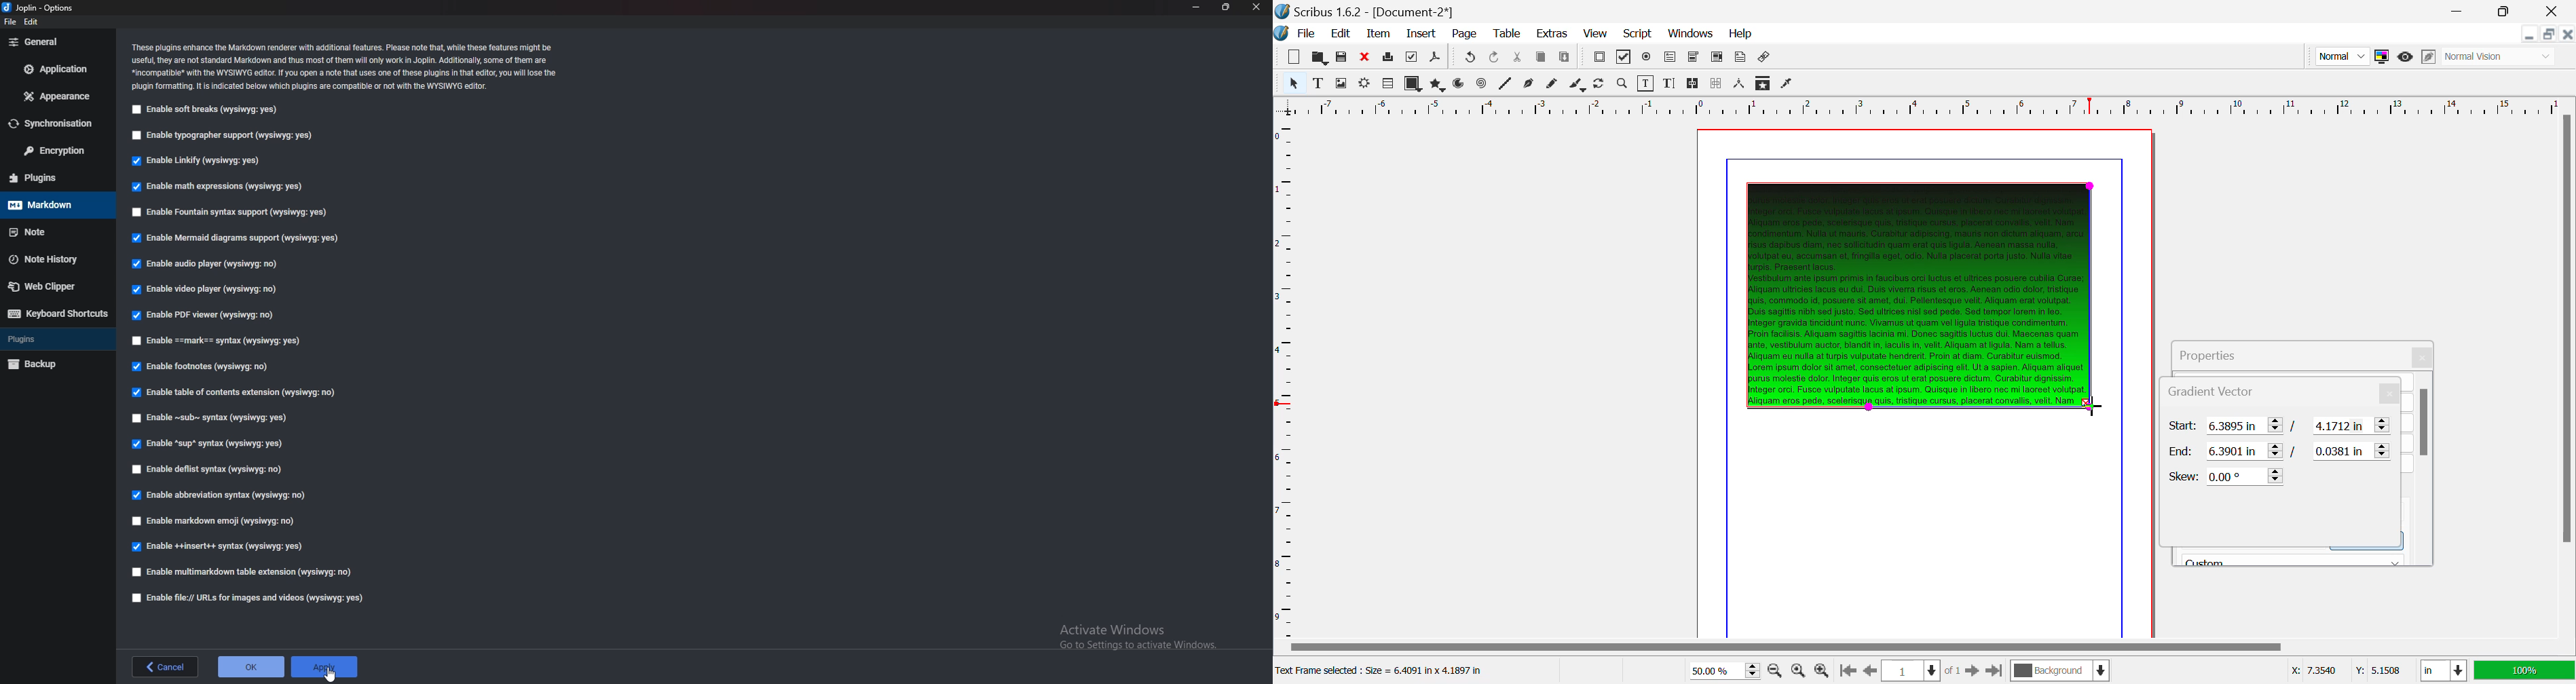  What do you see at coordinates (58, 150) in the screenshot?
I see `Encryption` at bounding box center [58, 150].